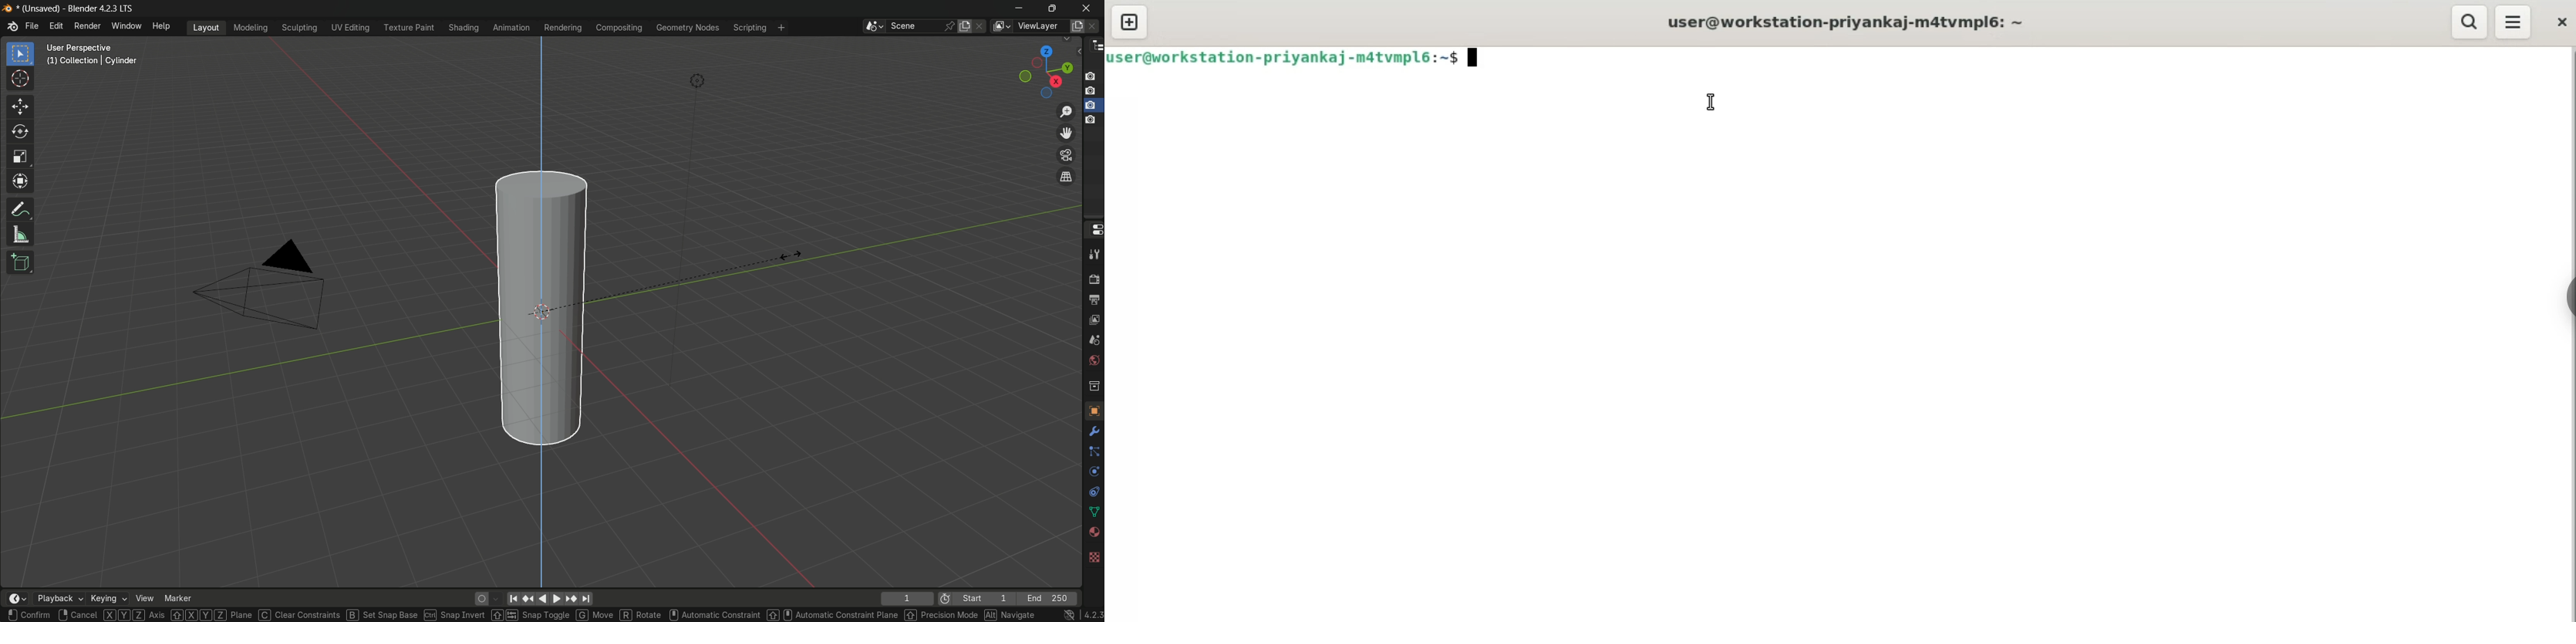  What do you see at coordinates (834, 615) in the screenshot?
I see `hold shift and use mouse scroll wheel for Automatic constraint plane` at bounding box center [834, 615].